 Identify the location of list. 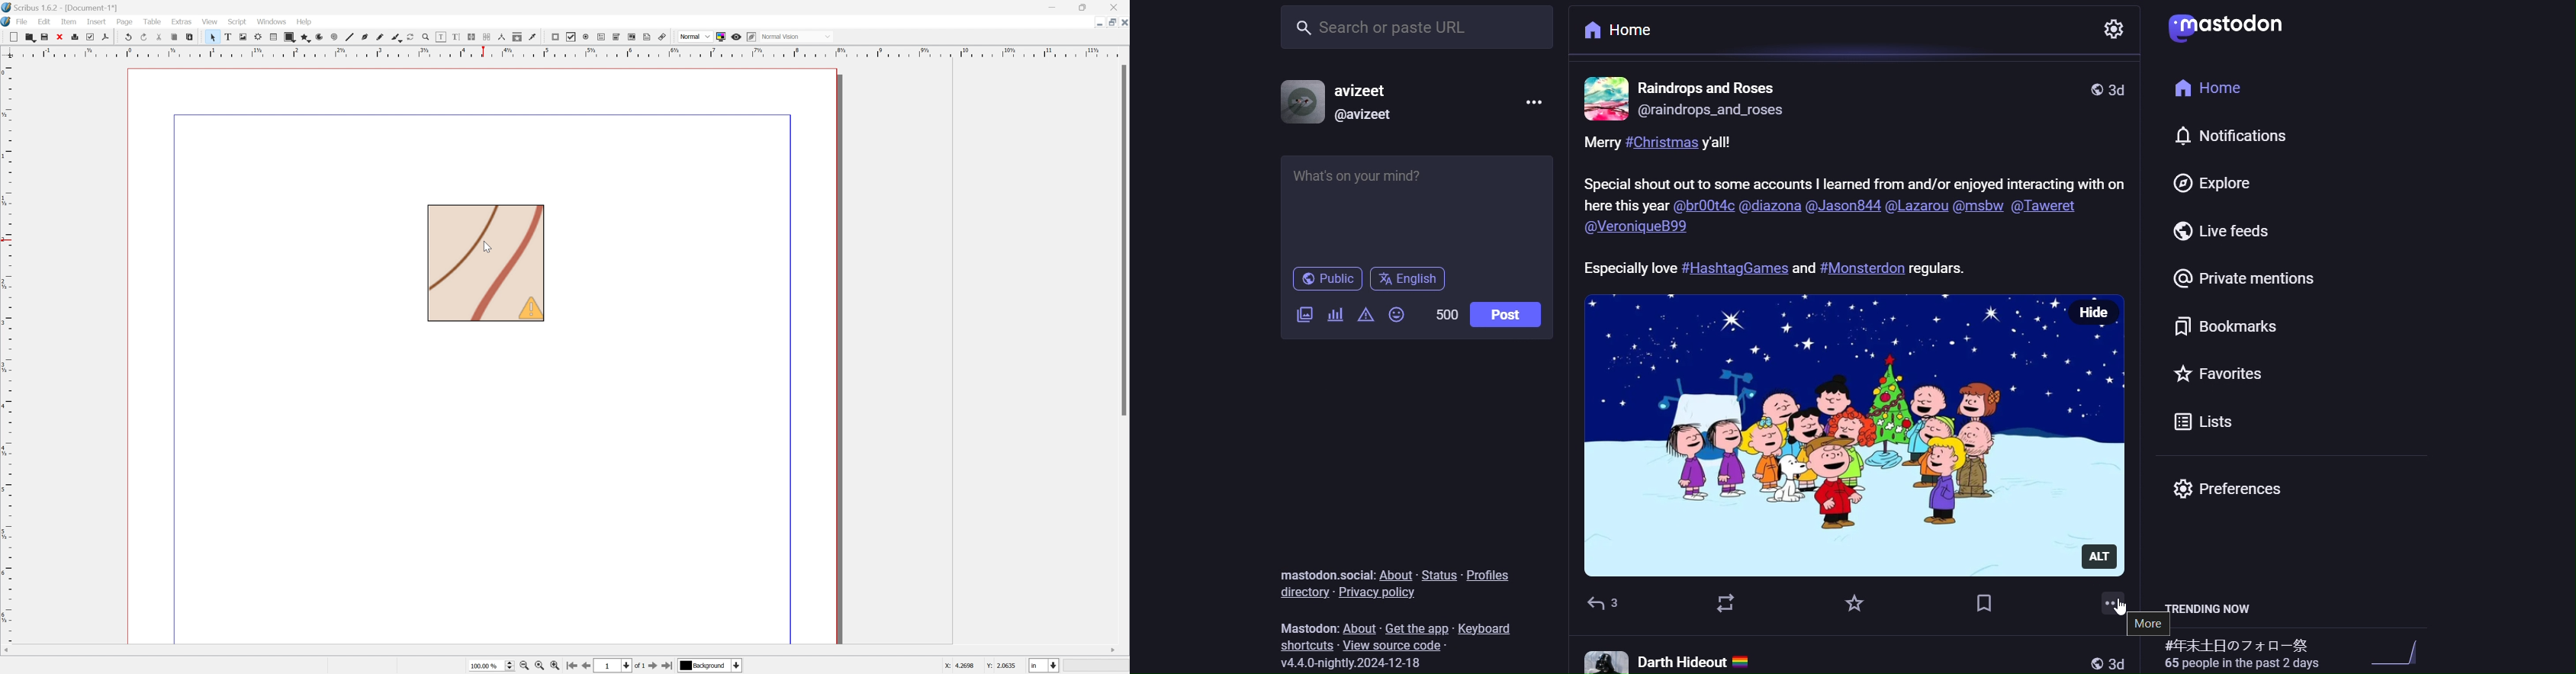
(2215, 423).